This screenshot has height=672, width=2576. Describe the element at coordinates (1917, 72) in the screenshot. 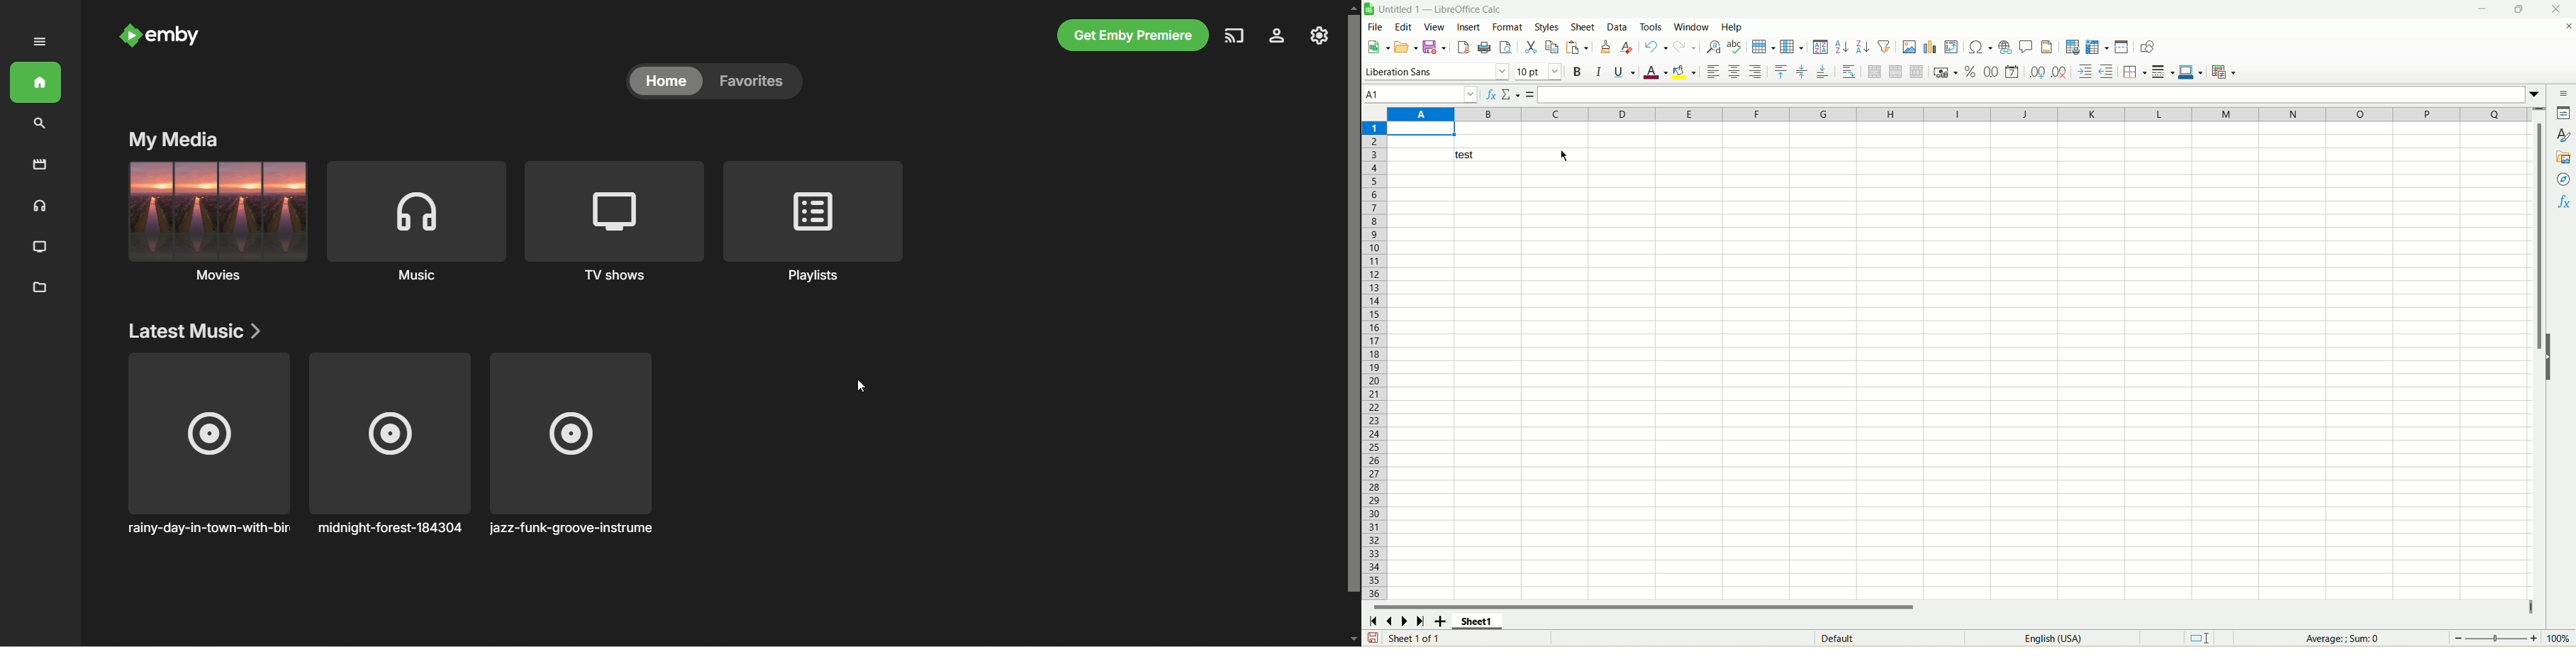

I see `unmerge` at that location.